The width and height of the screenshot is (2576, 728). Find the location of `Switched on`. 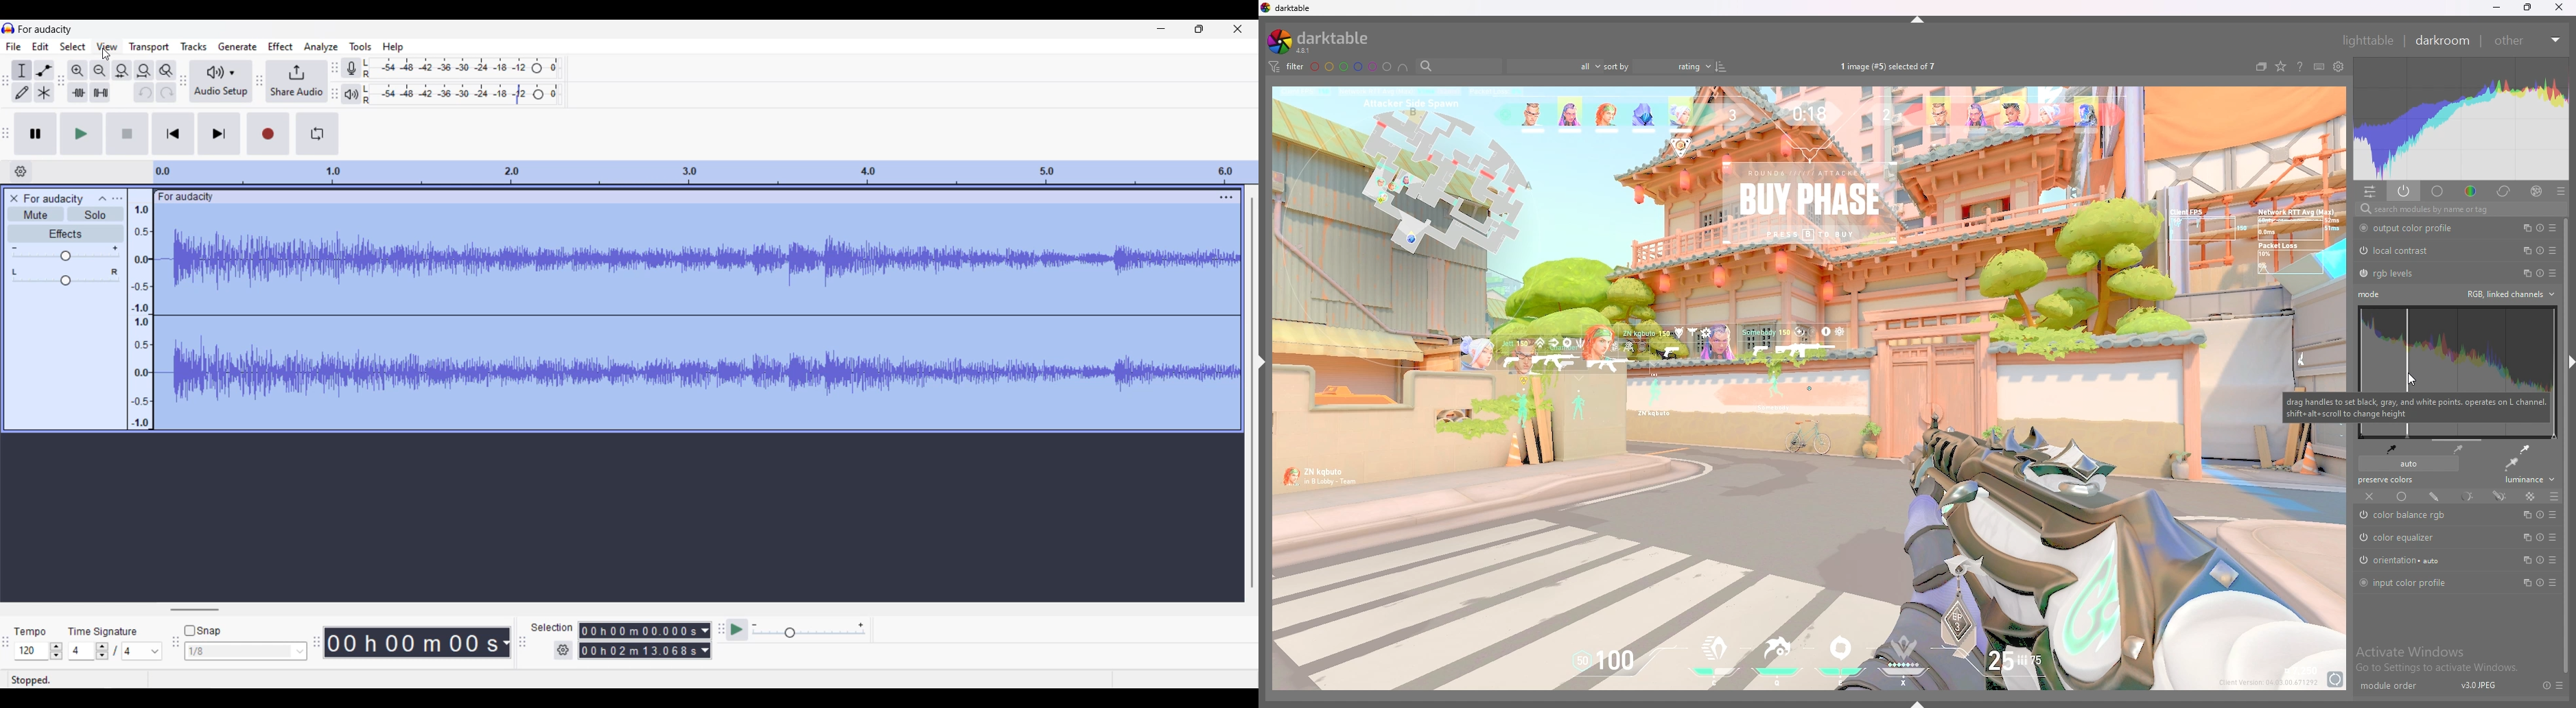

Switched on is located at coordinates (2361, 560).